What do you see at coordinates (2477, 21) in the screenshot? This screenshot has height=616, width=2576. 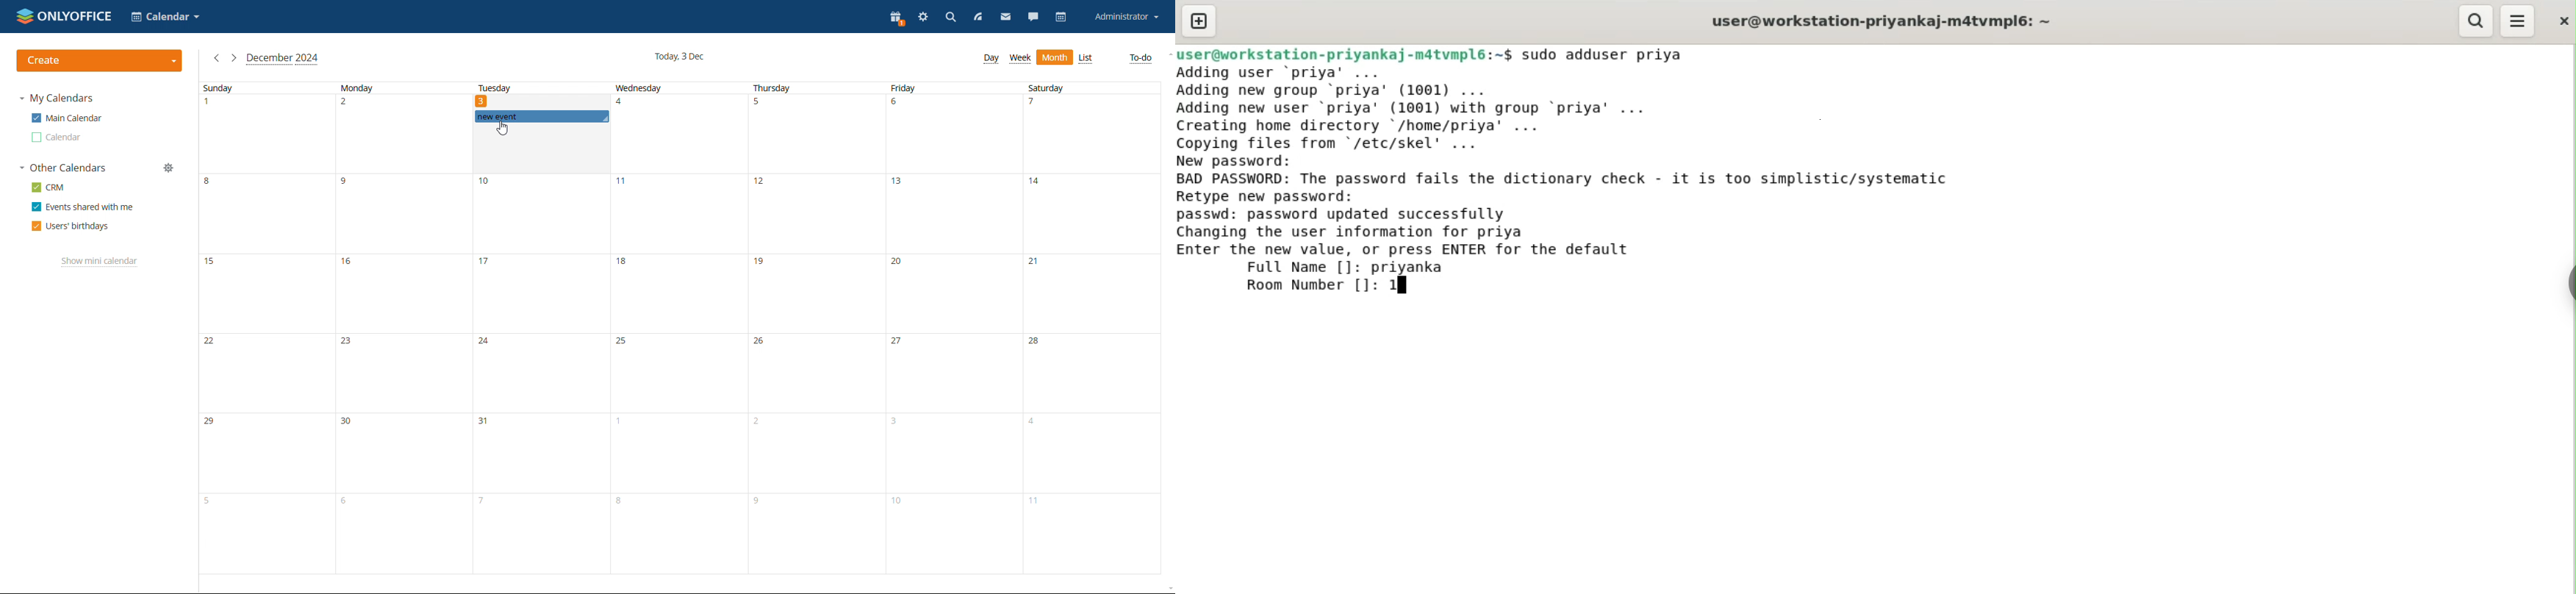 I see `search` at bounding box center [2477, 21].